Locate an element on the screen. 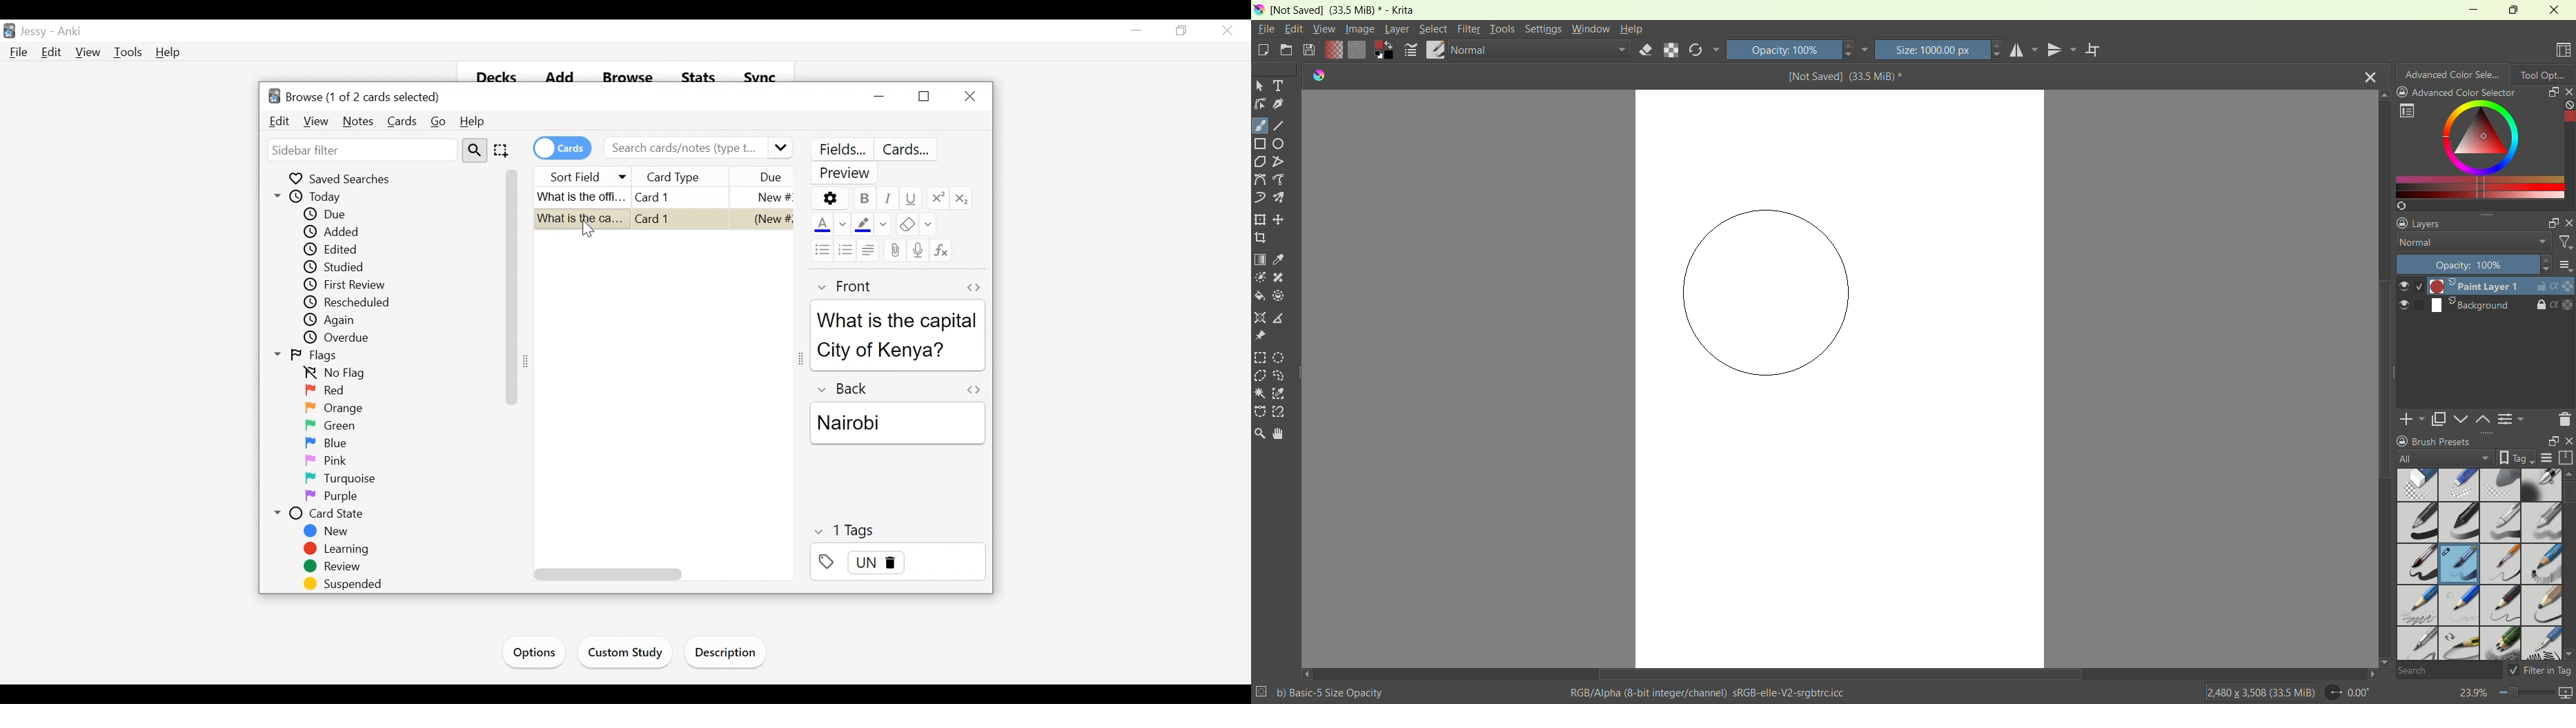 This screenshot has height=728, width=2576. colorize mask tool is located at coordinates (1261, 277).